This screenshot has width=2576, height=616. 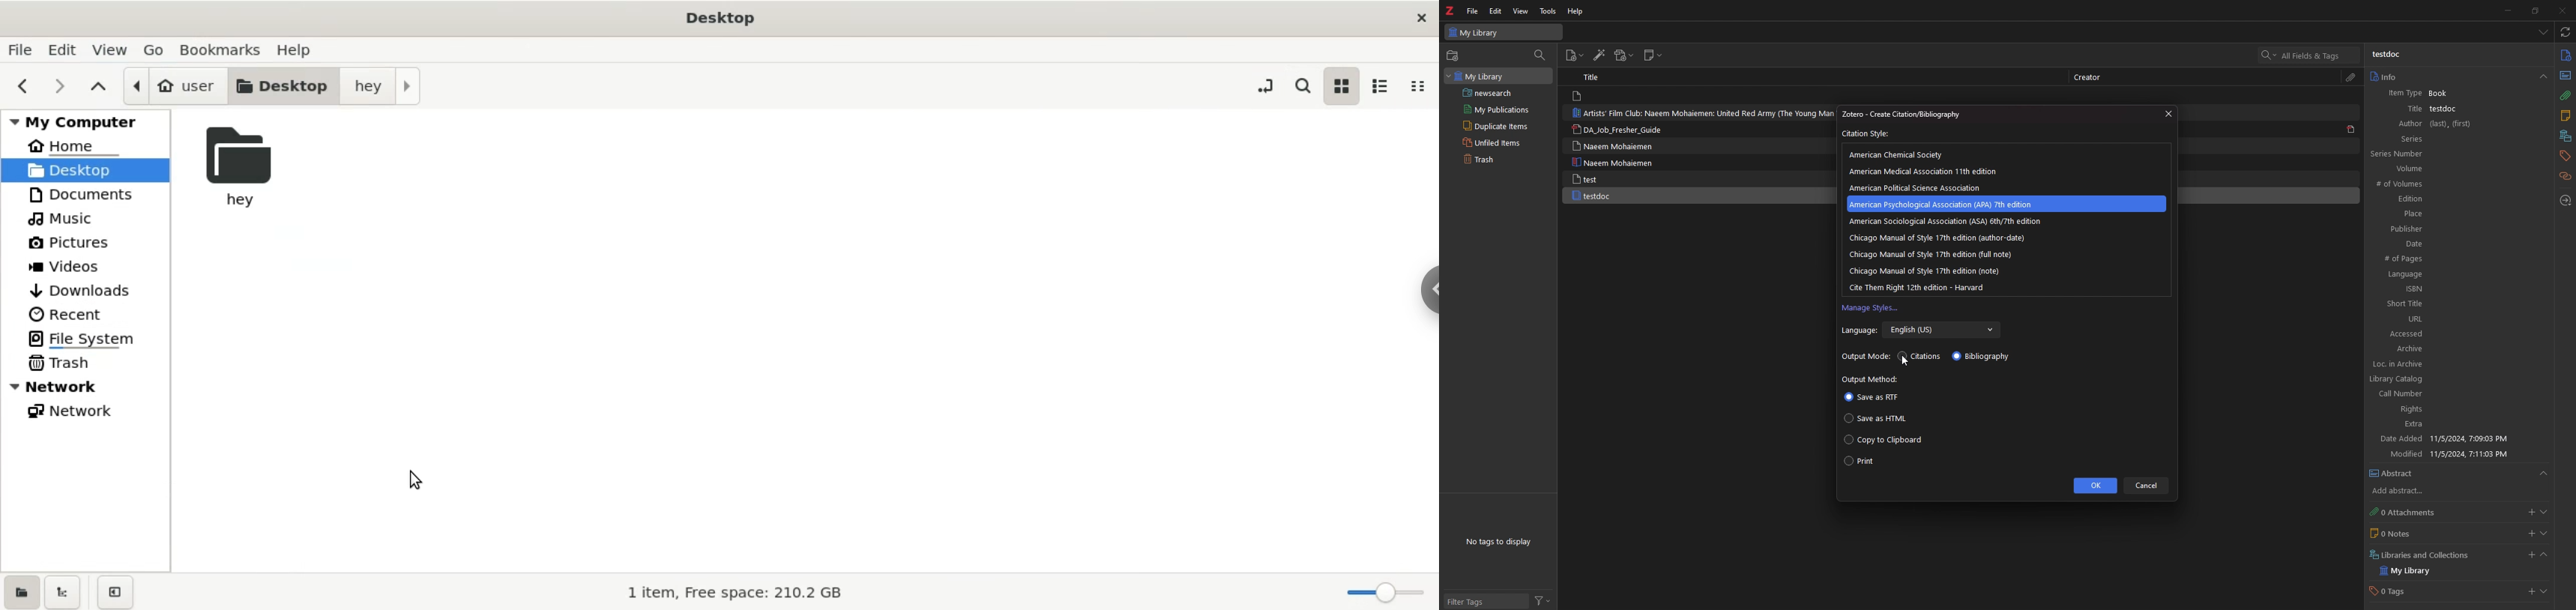 What do you see at coordinates (2566, 176) in the screenshot?
I see `related` at bounding box center [2566, 176].